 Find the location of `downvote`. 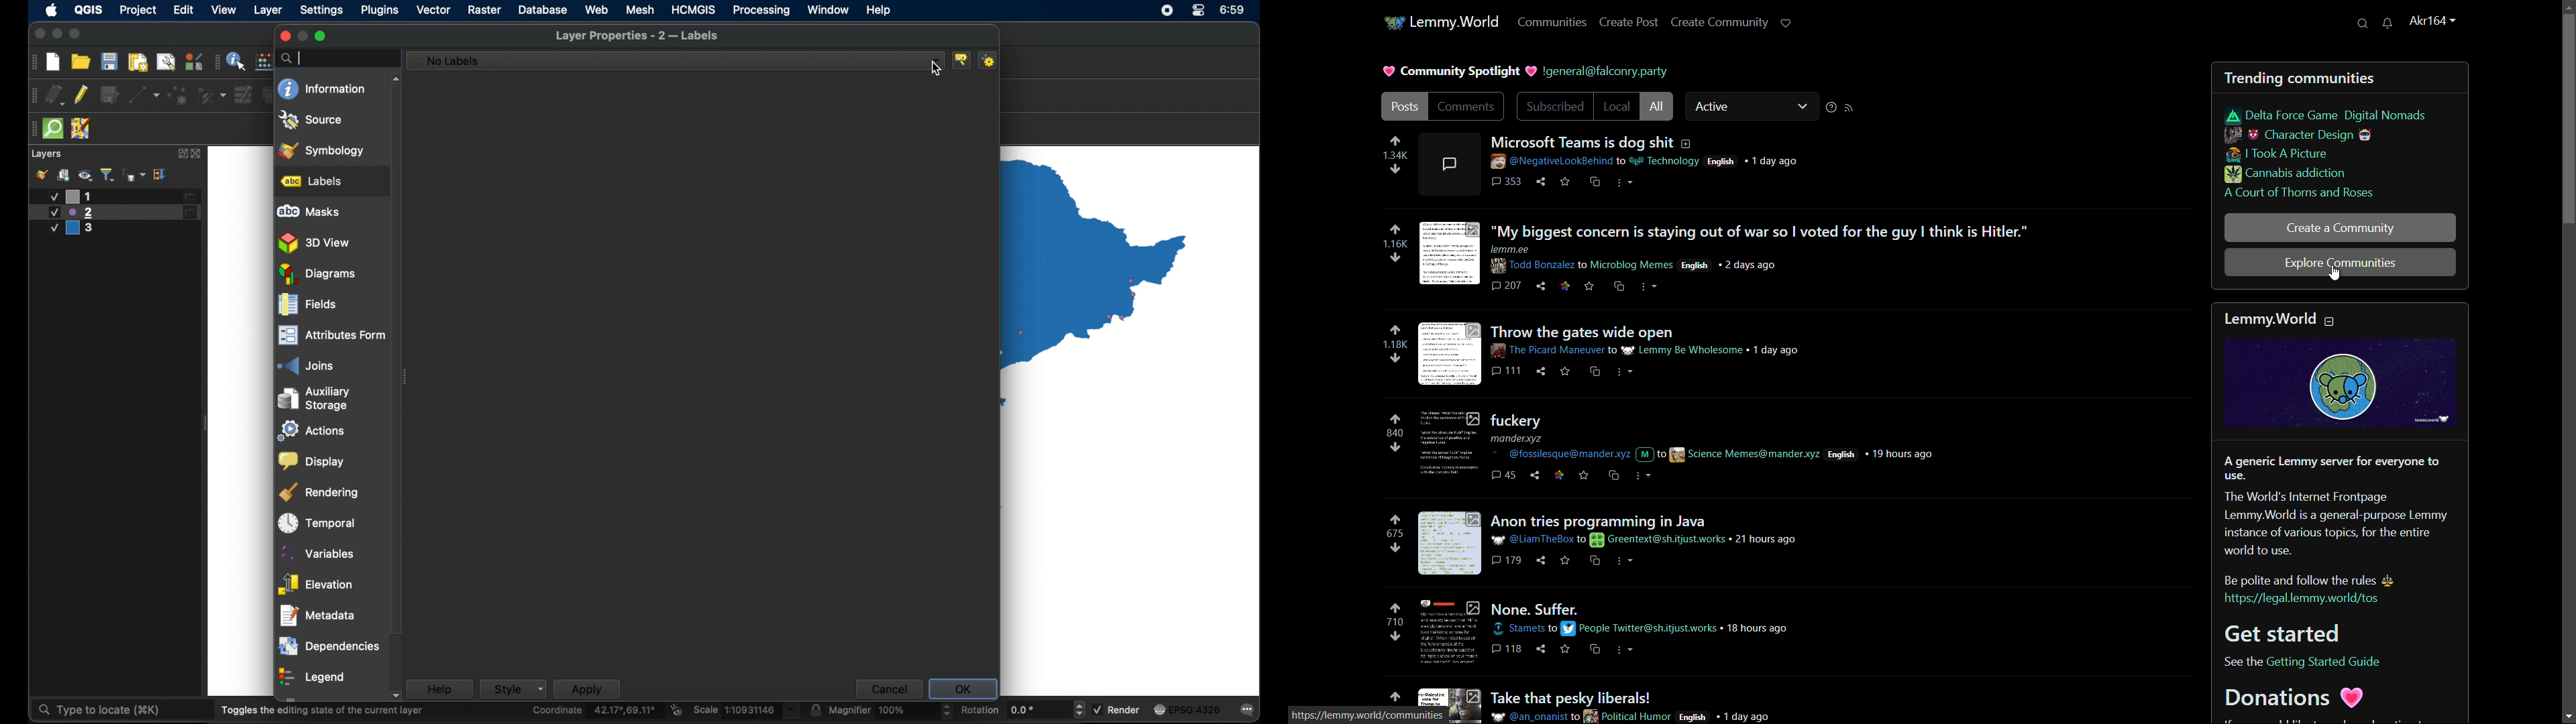

downvote is located at coordinates (1395, 636).